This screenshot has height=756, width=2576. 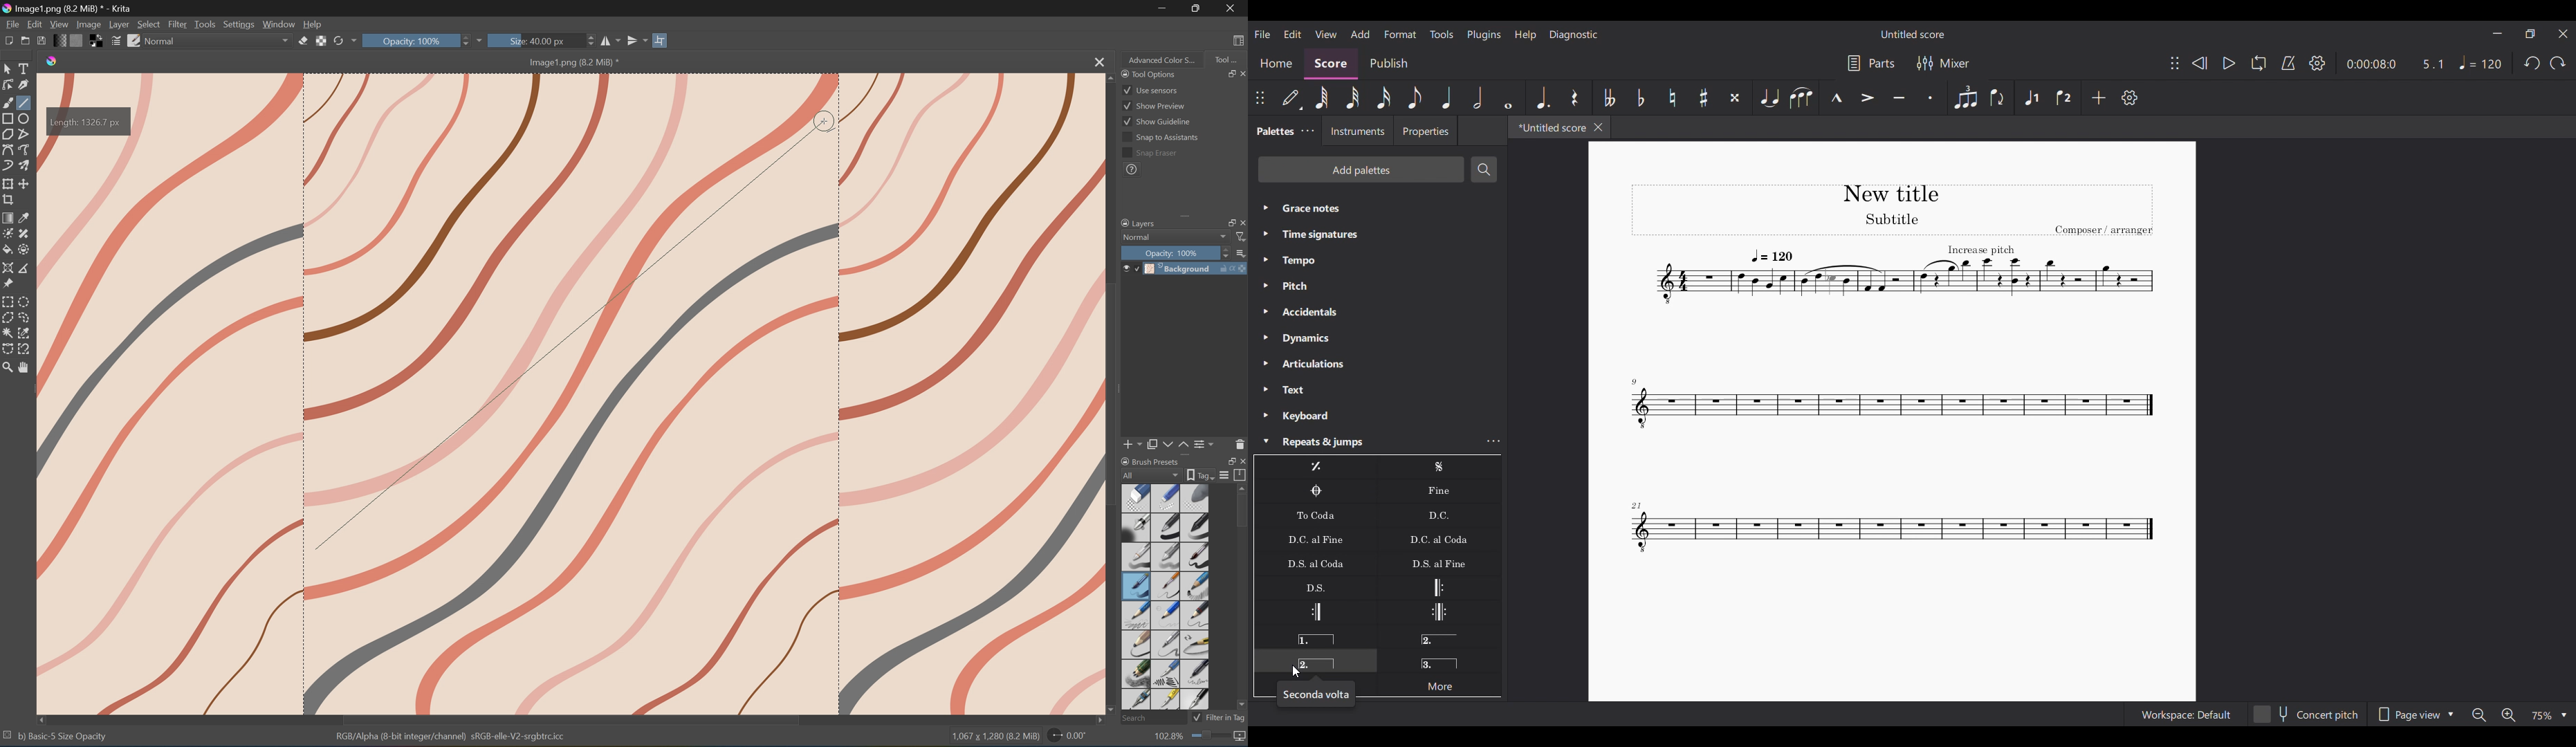 What do you see at coordinates (1484, 35) in the screenshot?
I see `Plugins menu` at bounding box center [1484, 35].